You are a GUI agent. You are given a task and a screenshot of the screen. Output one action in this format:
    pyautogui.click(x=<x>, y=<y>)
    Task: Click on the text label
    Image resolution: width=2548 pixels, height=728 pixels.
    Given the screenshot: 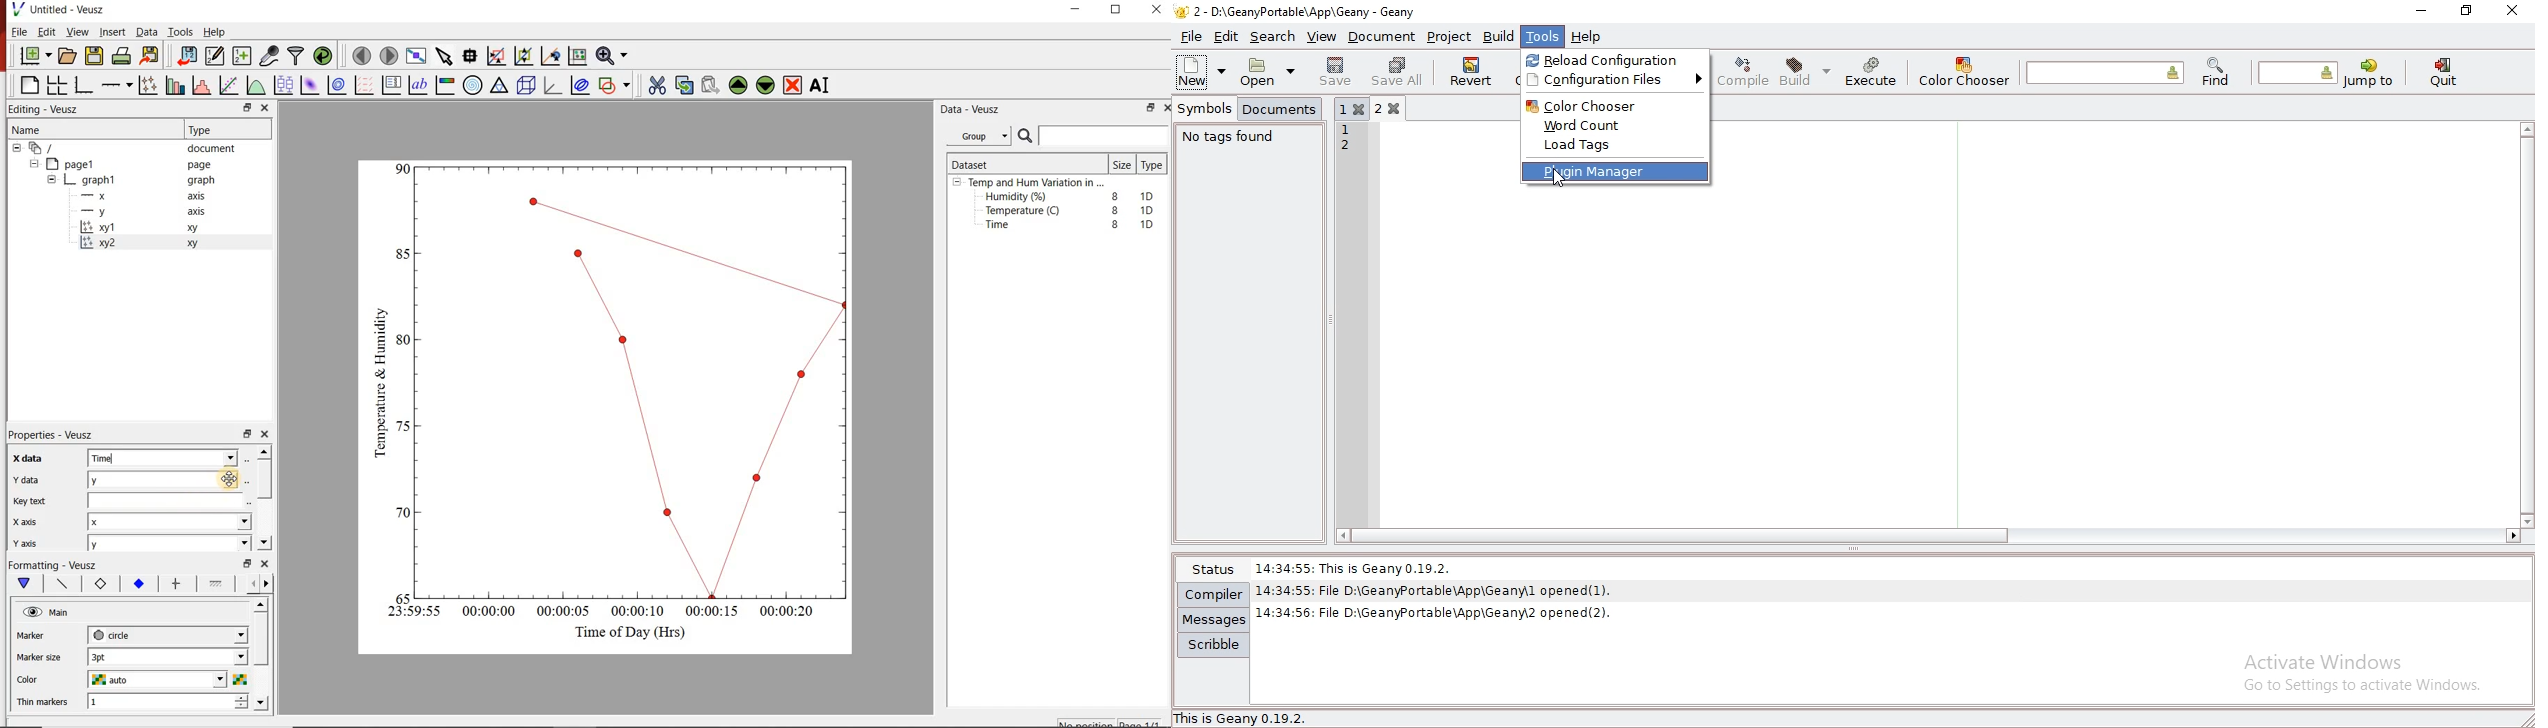 What is the action you would take?
    pyautogui.click(x=421, y=84)
    